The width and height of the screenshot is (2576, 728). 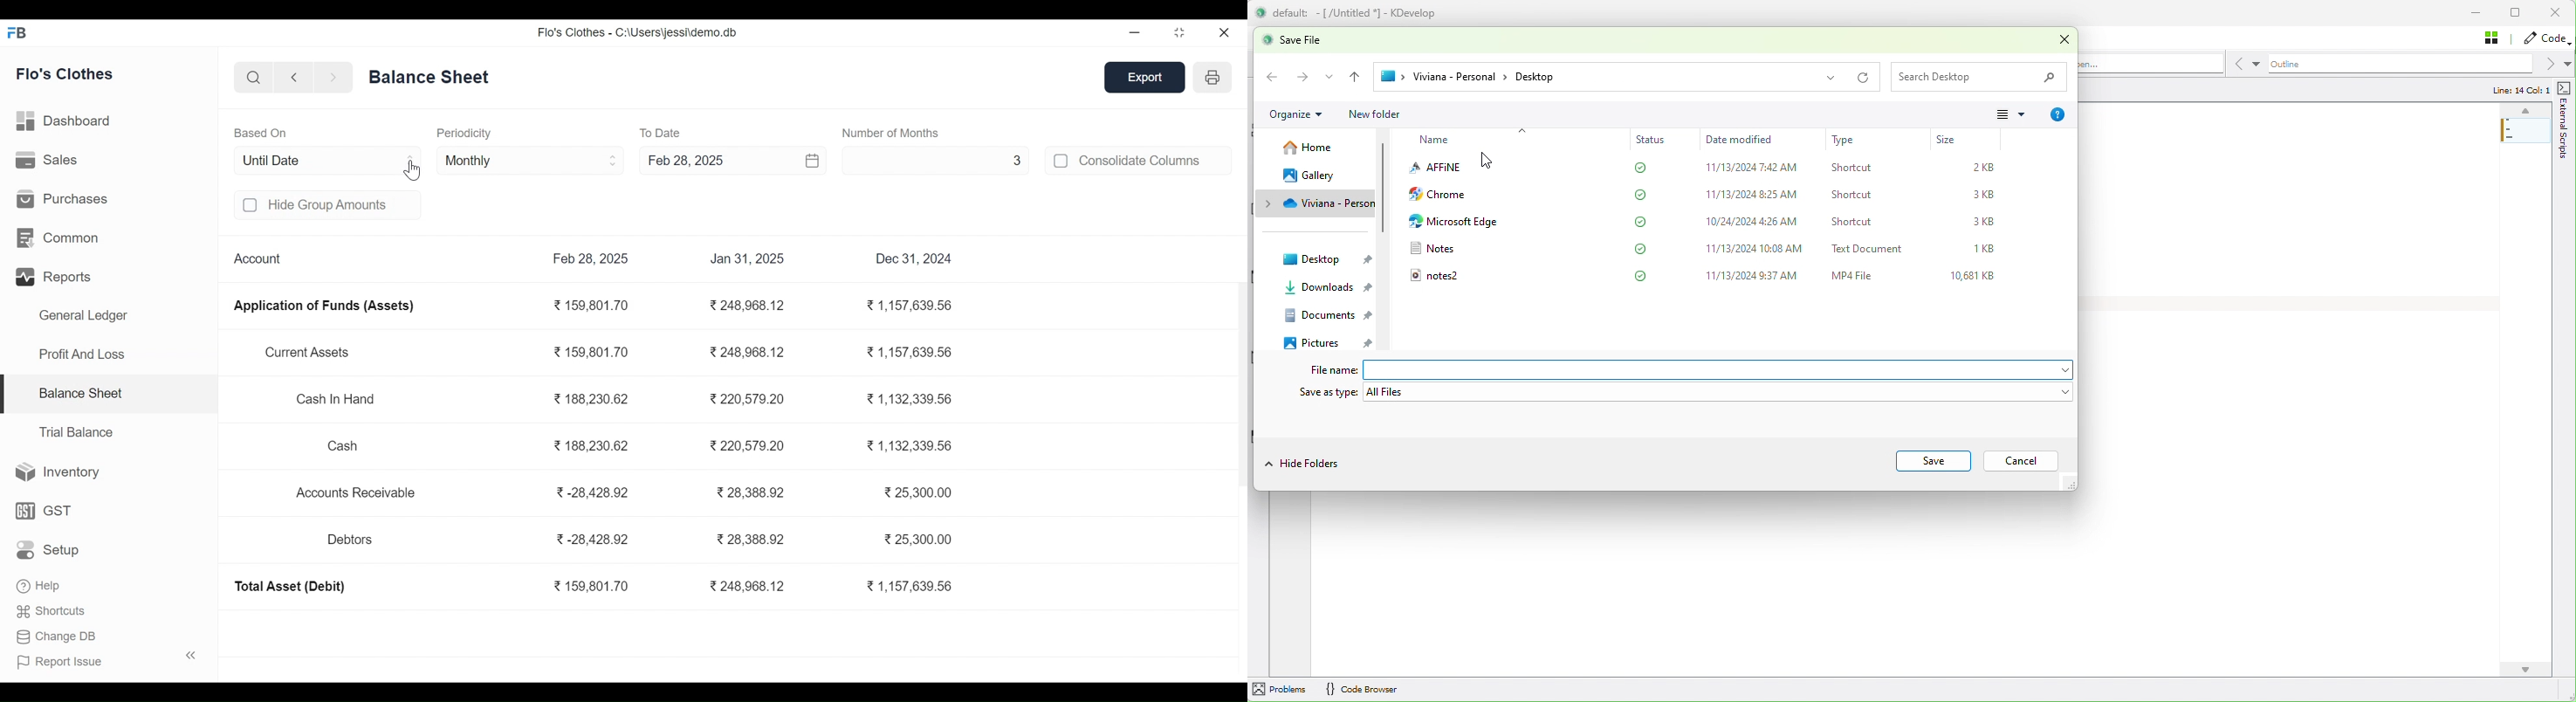 What do you see at coordinates (591, 587) in the screenshot?
I see `159,801.70` at bounding box center [591, 587].